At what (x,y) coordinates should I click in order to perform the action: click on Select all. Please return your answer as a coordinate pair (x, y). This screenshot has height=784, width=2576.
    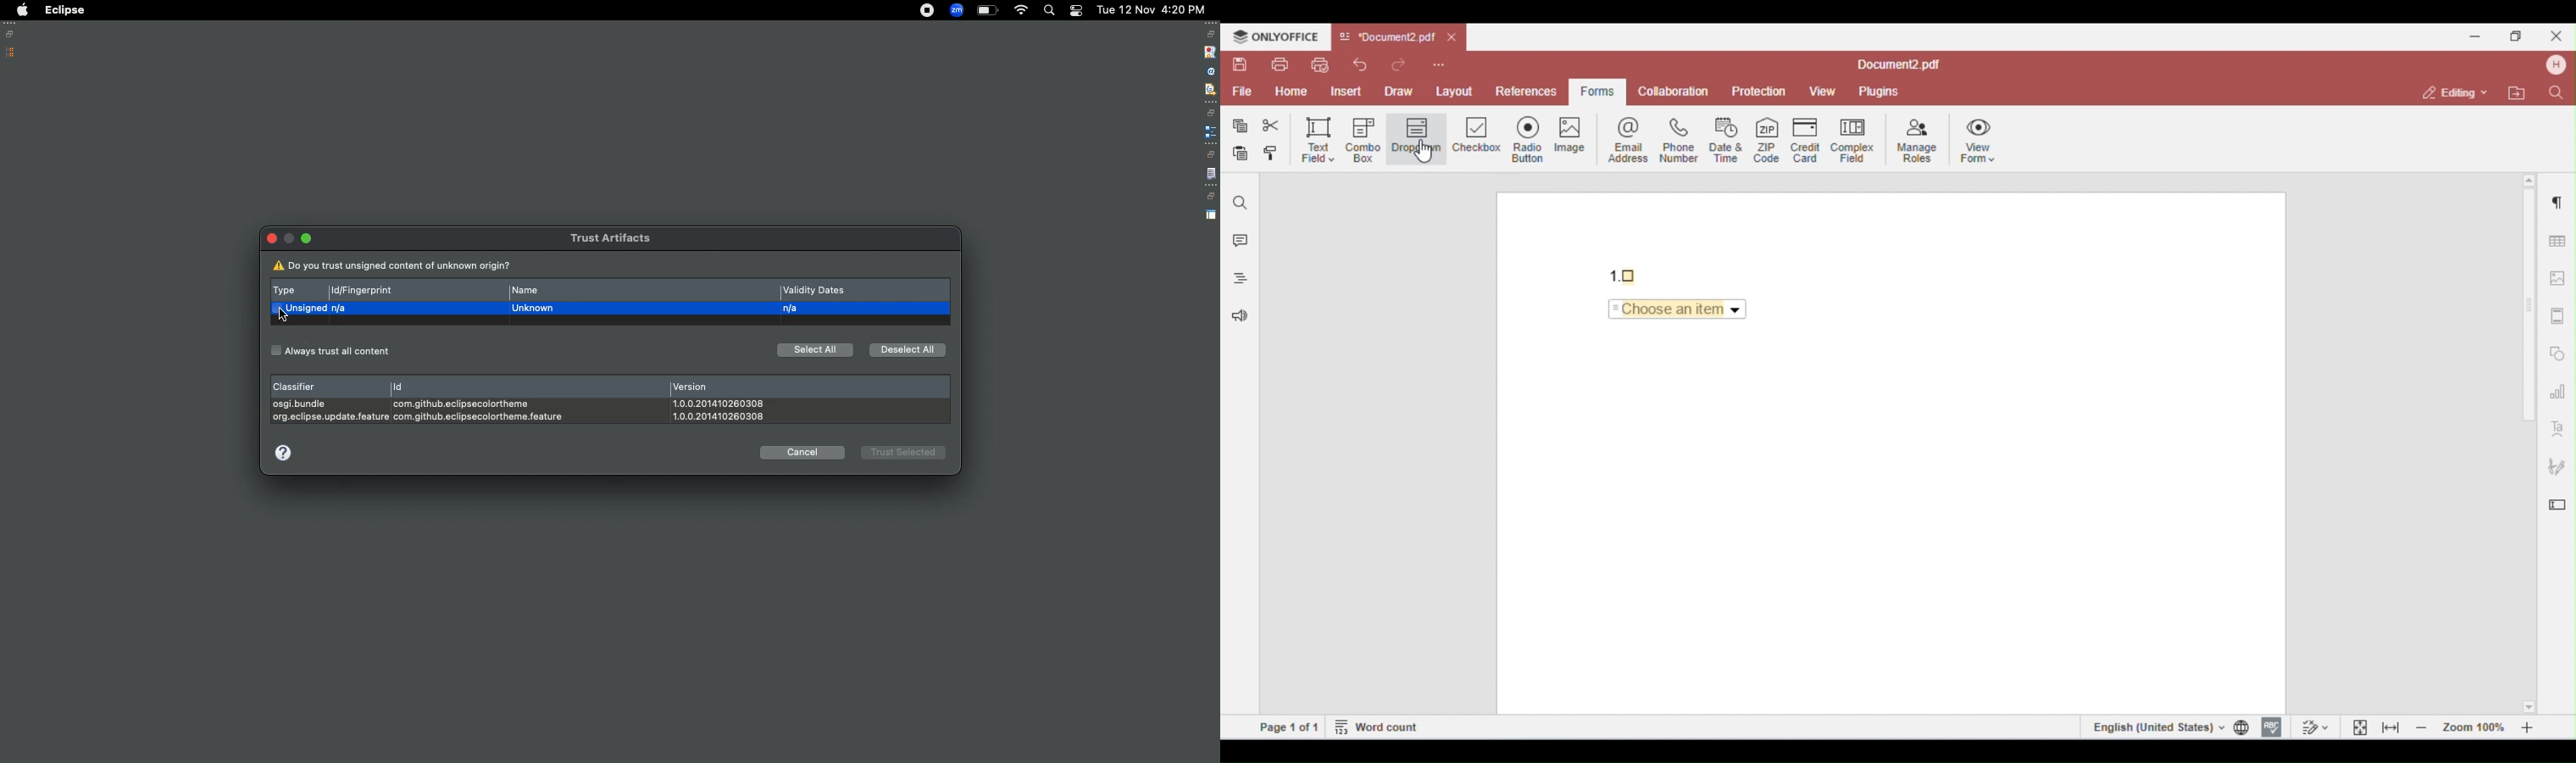
    Looking at the image, I should click on (815, 351).